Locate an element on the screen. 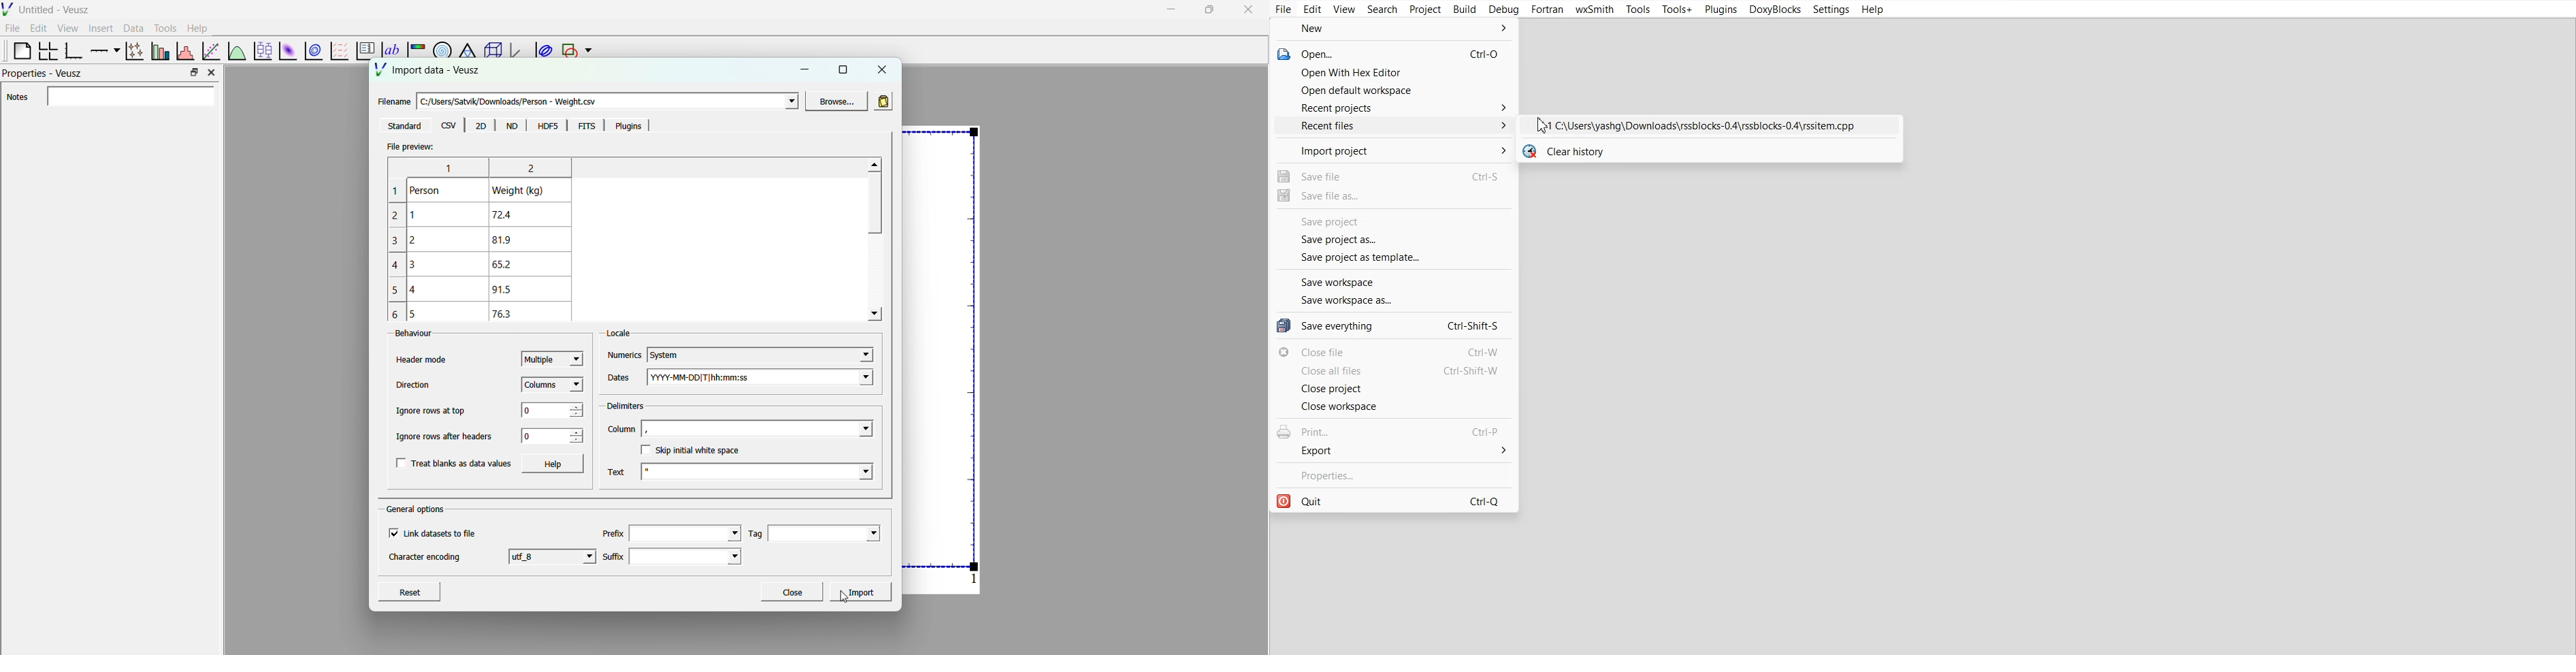 The width and height of the screenshot is (2576, 672). wxSmith is located at coordinates (1594, 10).